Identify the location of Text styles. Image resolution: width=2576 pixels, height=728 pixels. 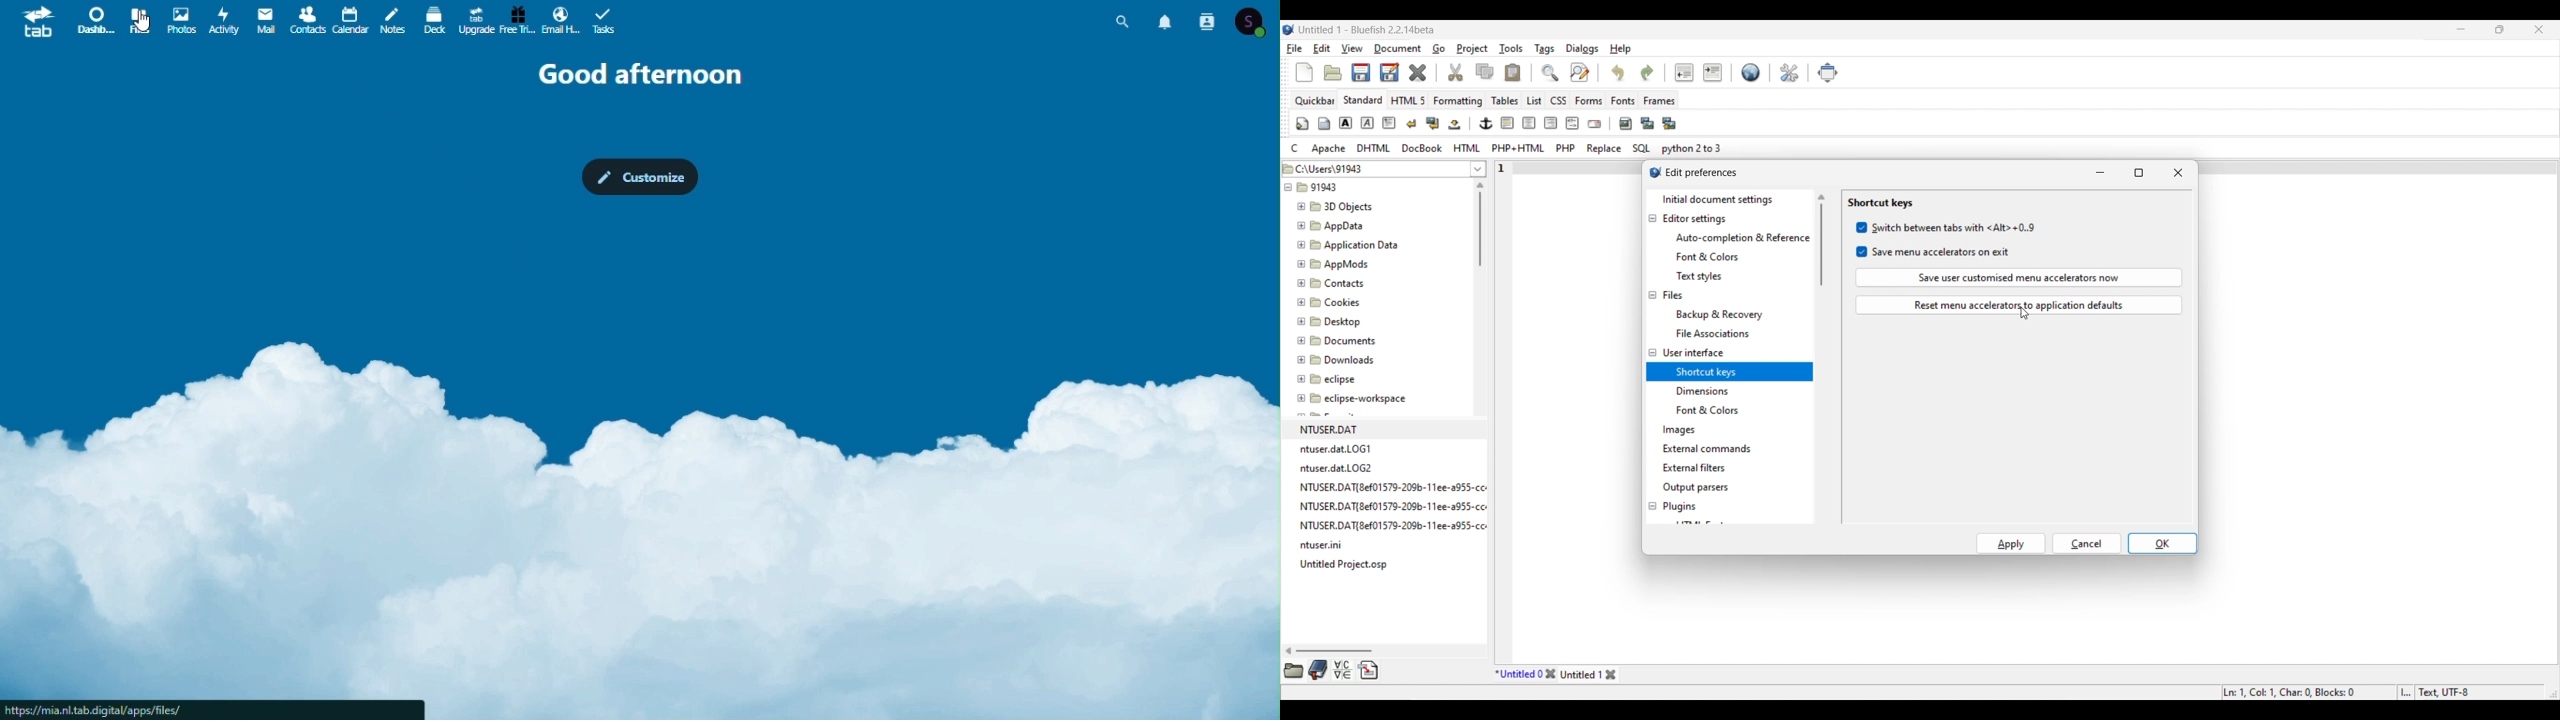
(1699, 276).